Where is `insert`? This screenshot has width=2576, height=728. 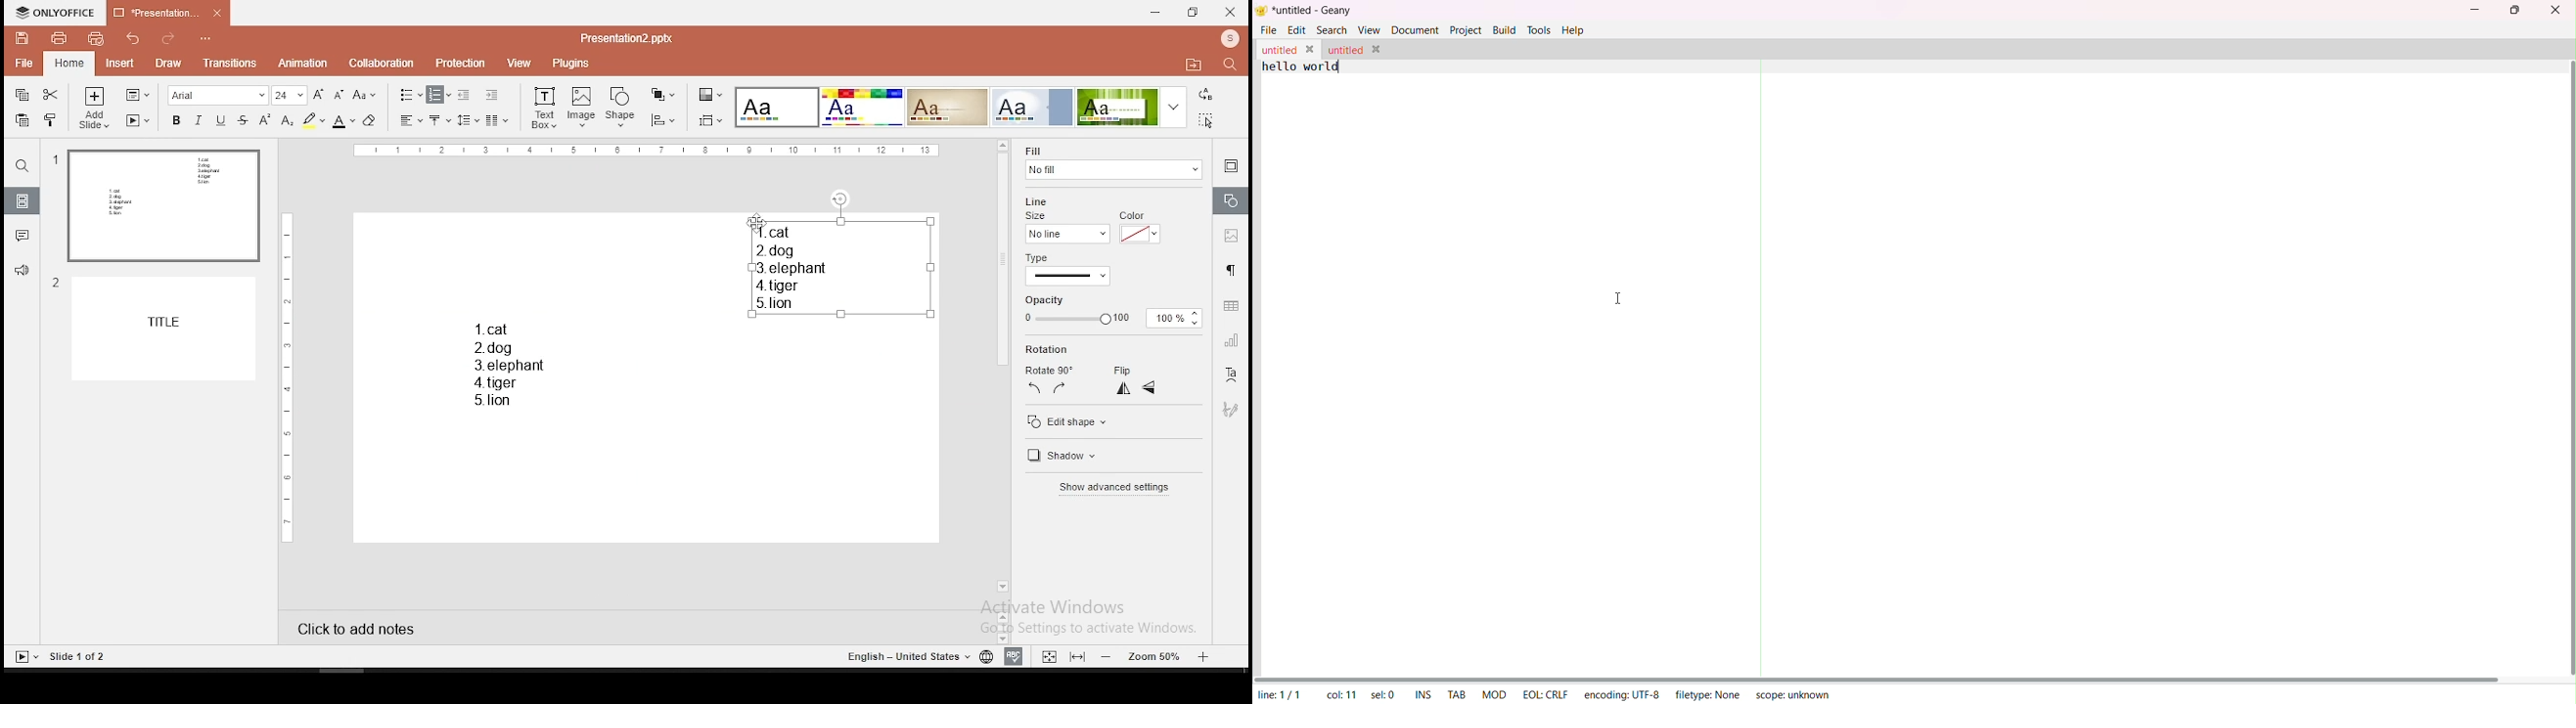 insert is located at coordinates (118, 63).